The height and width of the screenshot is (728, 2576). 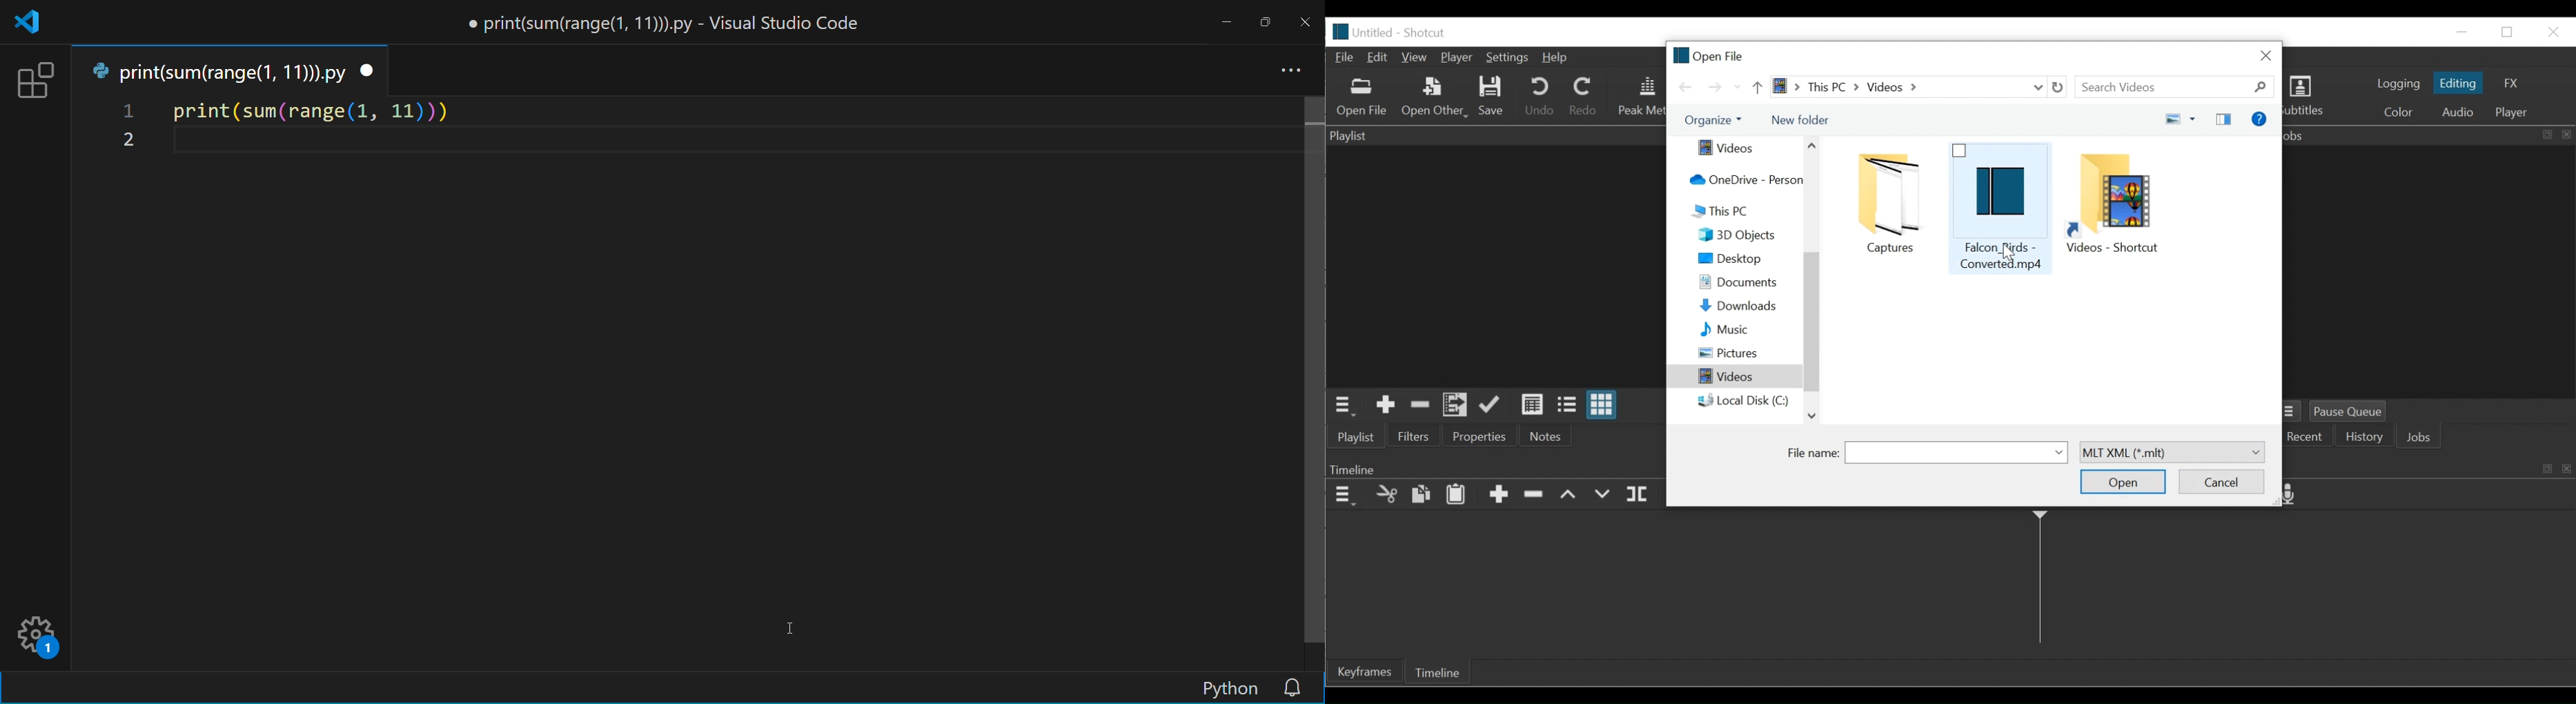 I want to click on Peak Meter, so click(x=1641, y=97).